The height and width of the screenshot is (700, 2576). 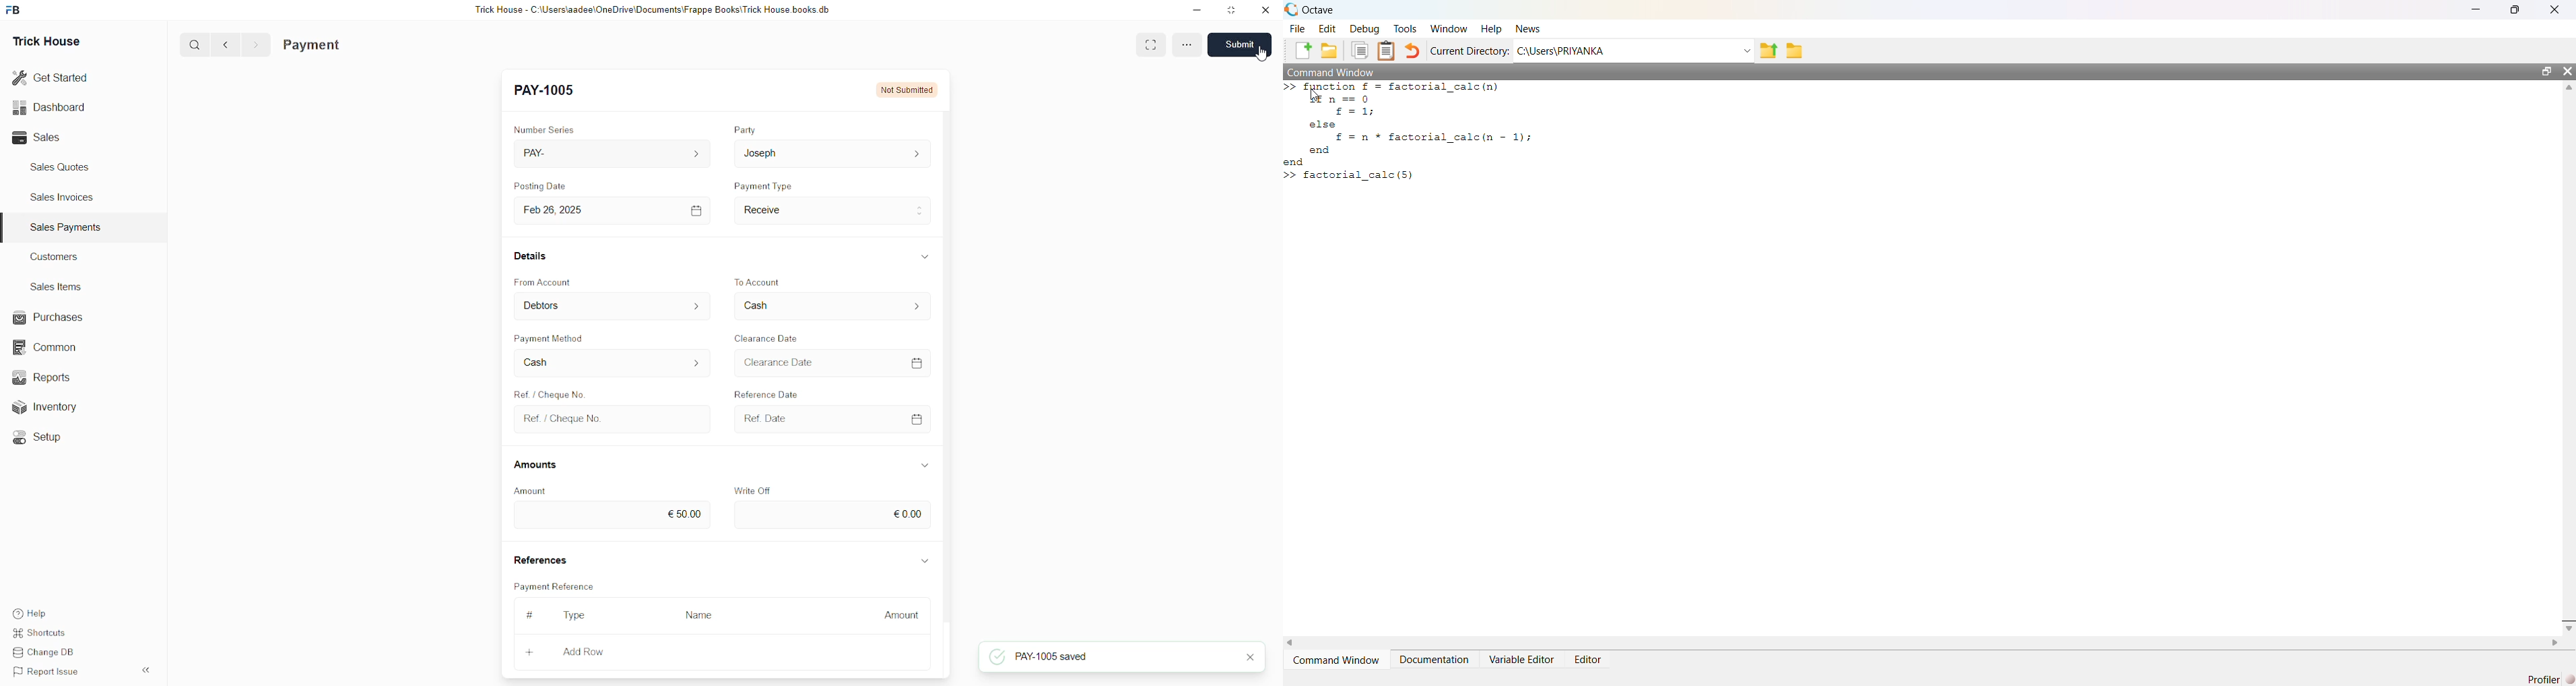 I want to click on Show/Hide, so click(x=924, y=465).